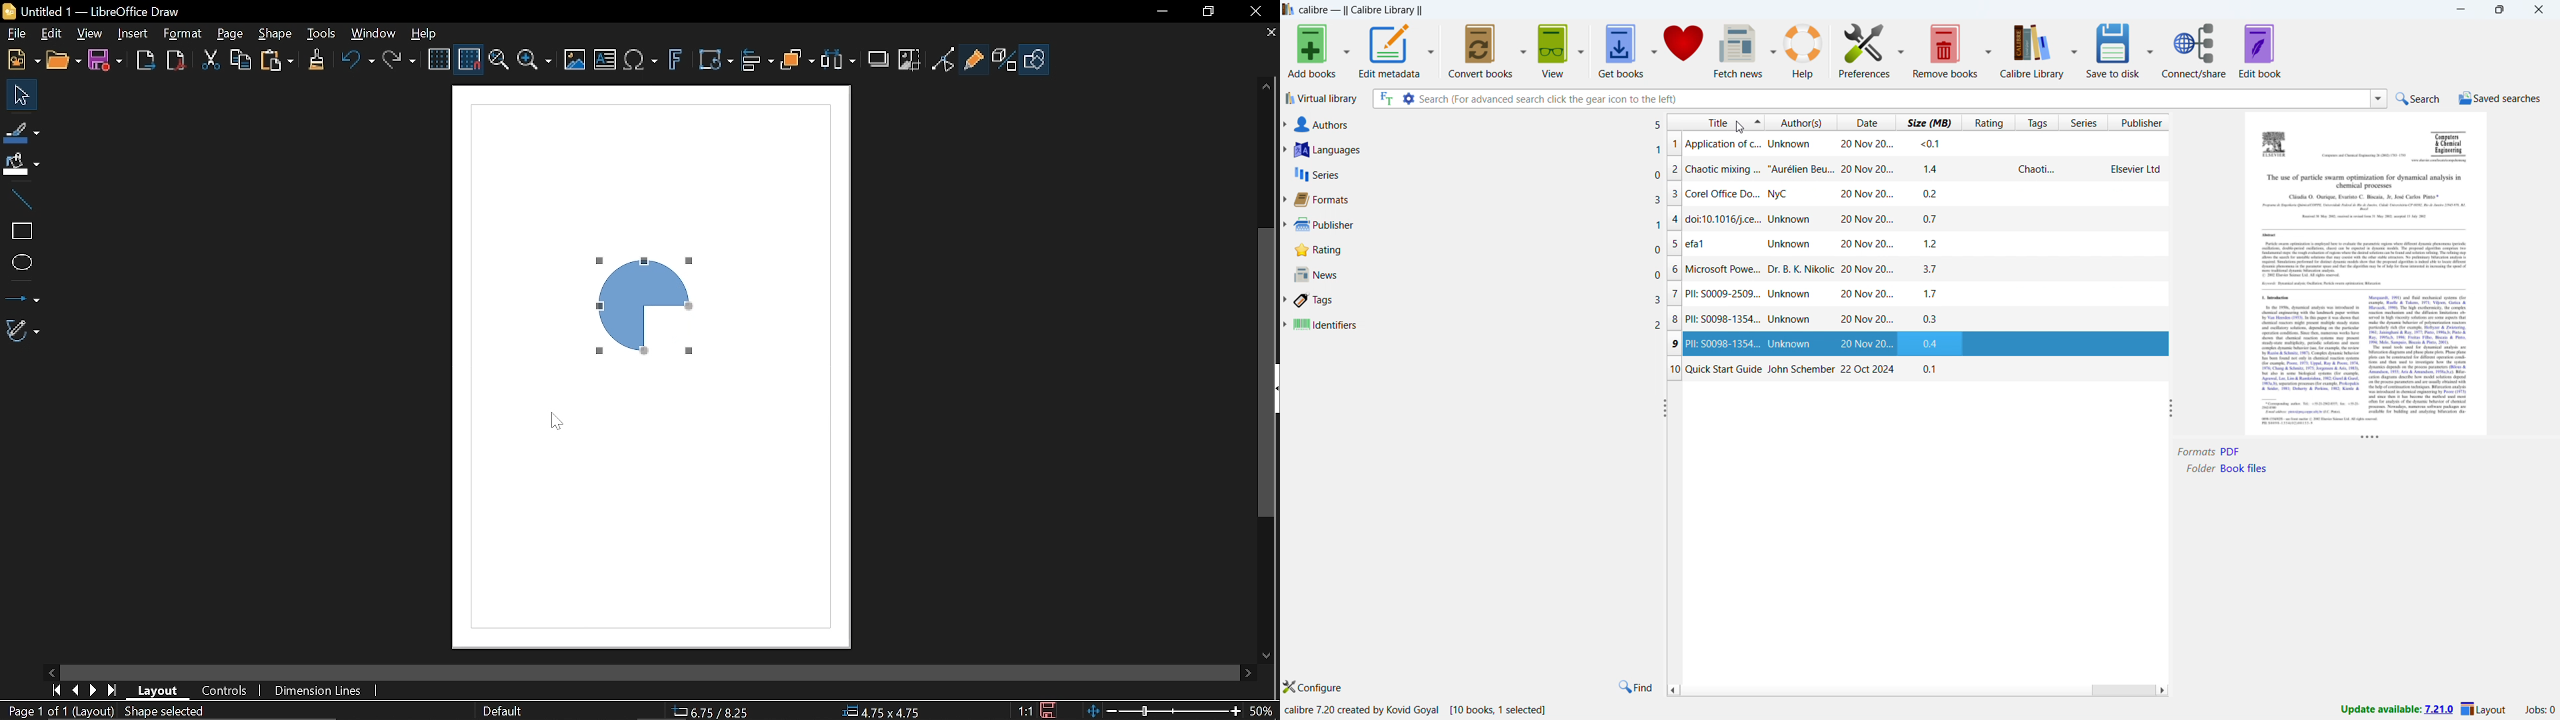  Describe the element at coordinates (1051, 709) in the screenshot. I see `Save` at that location.